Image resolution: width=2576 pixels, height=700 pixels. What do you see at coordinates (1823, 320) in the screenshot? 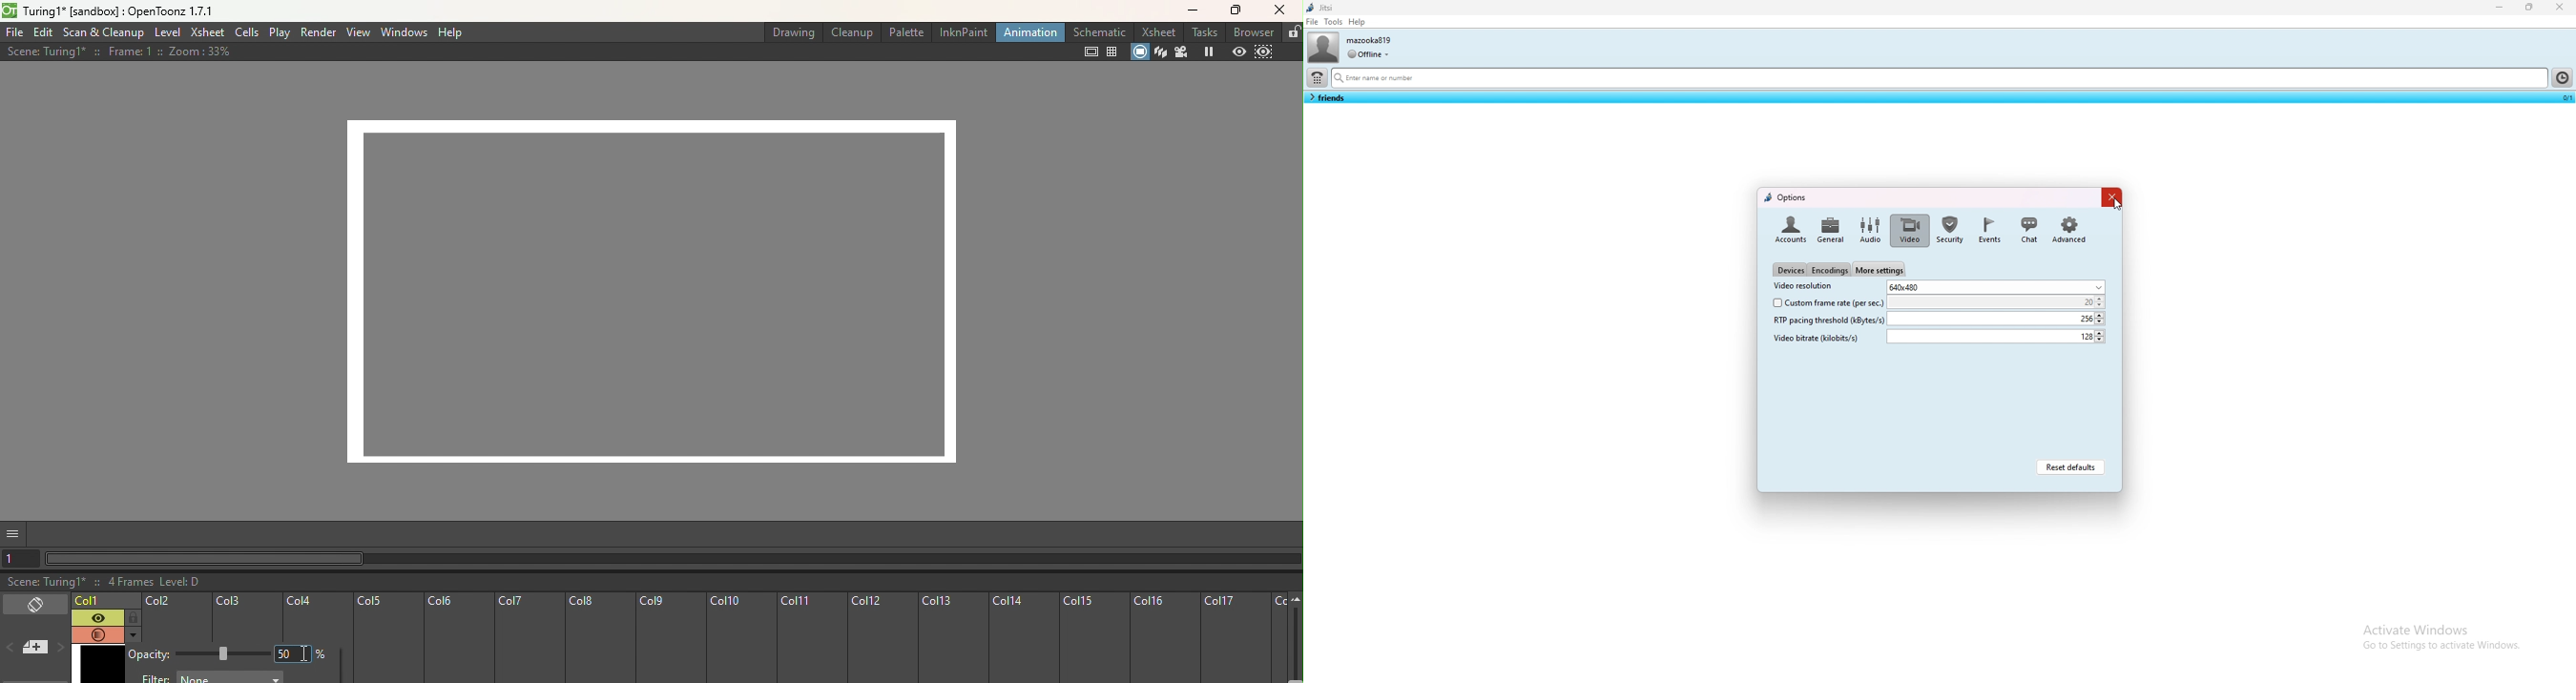
I see `RTP pacing threshold (kByte/s` at bounding box center [1823, 320].